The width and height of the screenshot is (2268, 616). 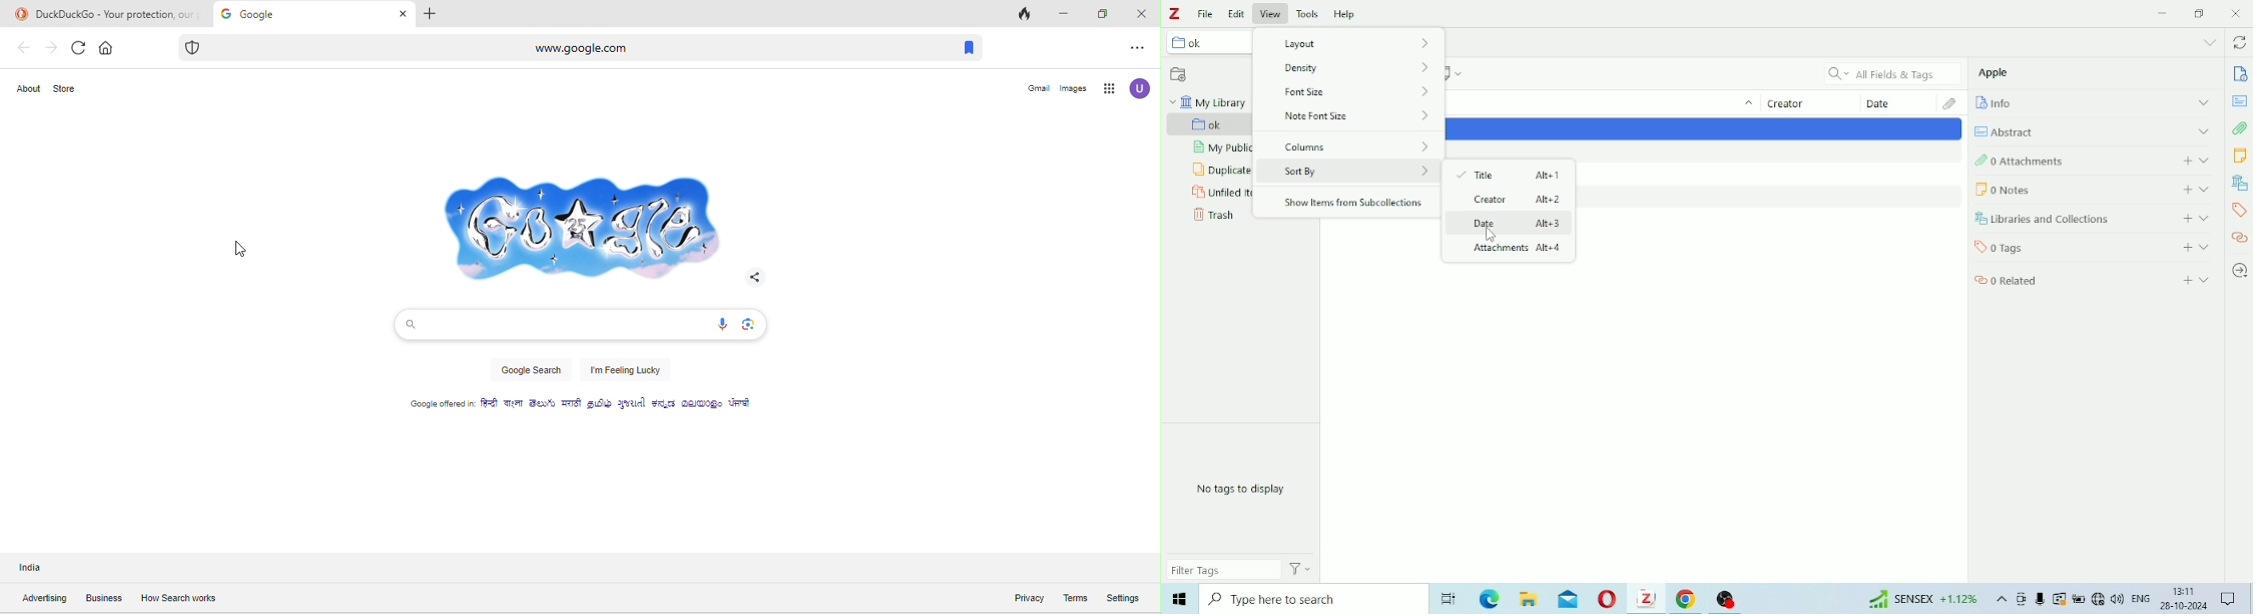 What do you see at coordinates (1356, 143) in the screenshot?
I see `Columns` at bounding box center [1356, 143].